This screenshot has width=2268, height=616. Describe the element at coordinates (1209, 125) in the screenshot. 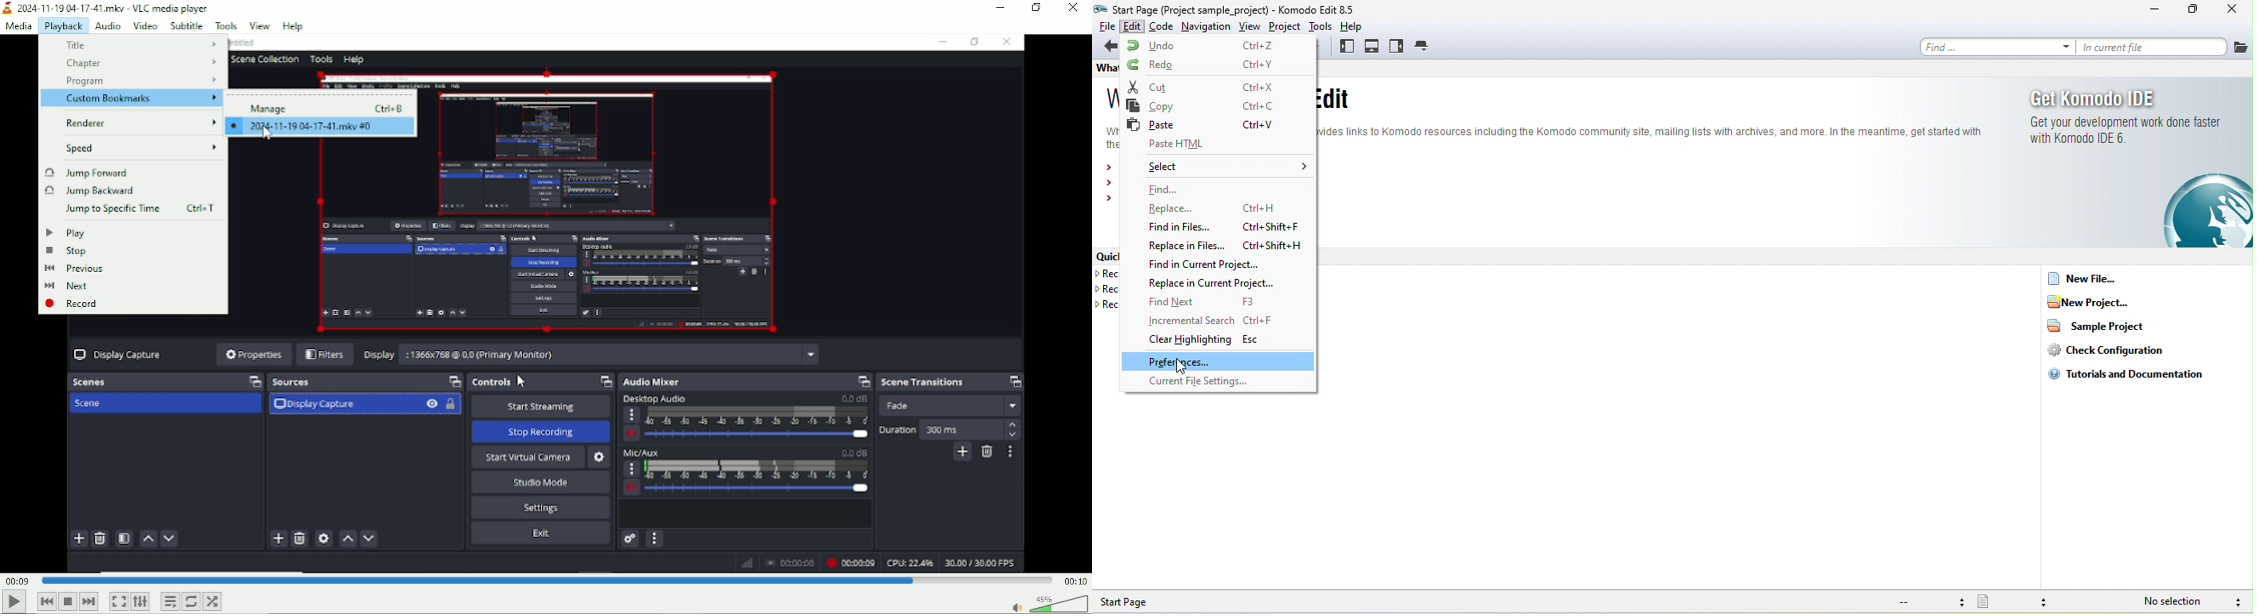

I see `paste` at that location.